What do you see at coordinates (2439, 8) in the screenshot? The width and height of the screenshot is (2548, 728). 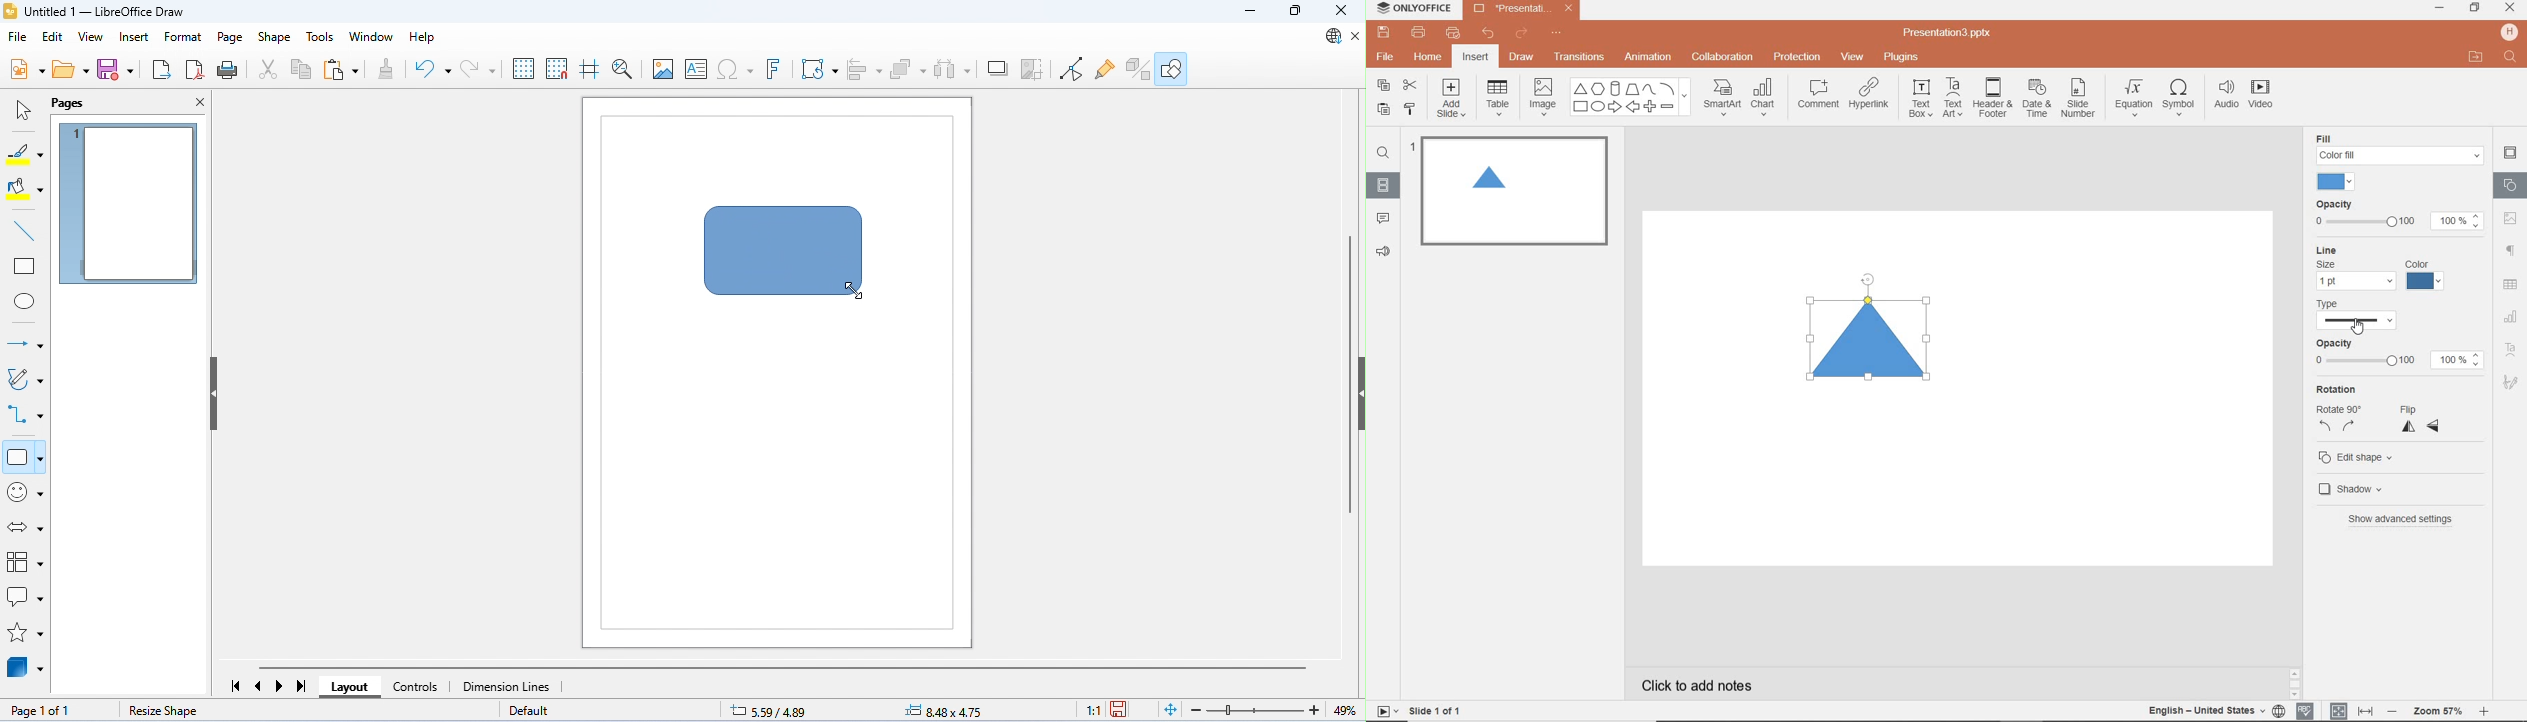 I see `MINIMIZE` at bounding box center [2439, 8].